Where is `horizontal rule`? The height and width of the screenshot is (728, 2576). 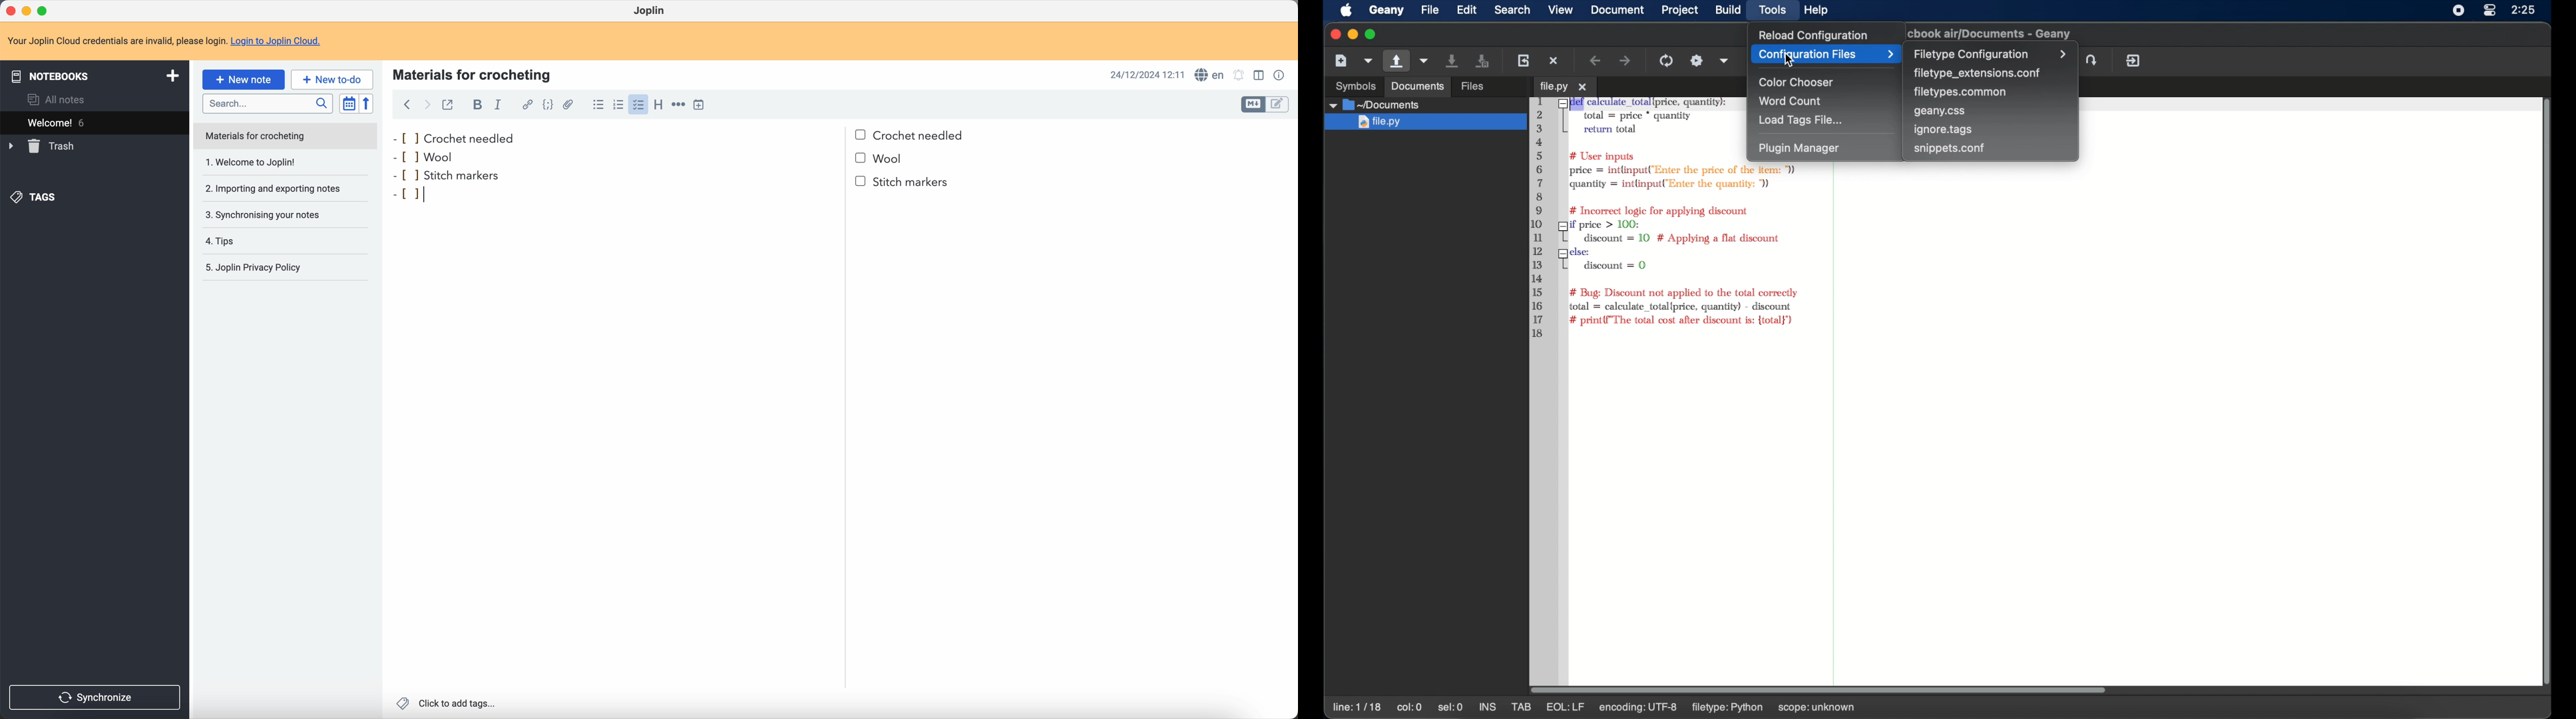 horizontal rule is located at coordinates (678, 106).